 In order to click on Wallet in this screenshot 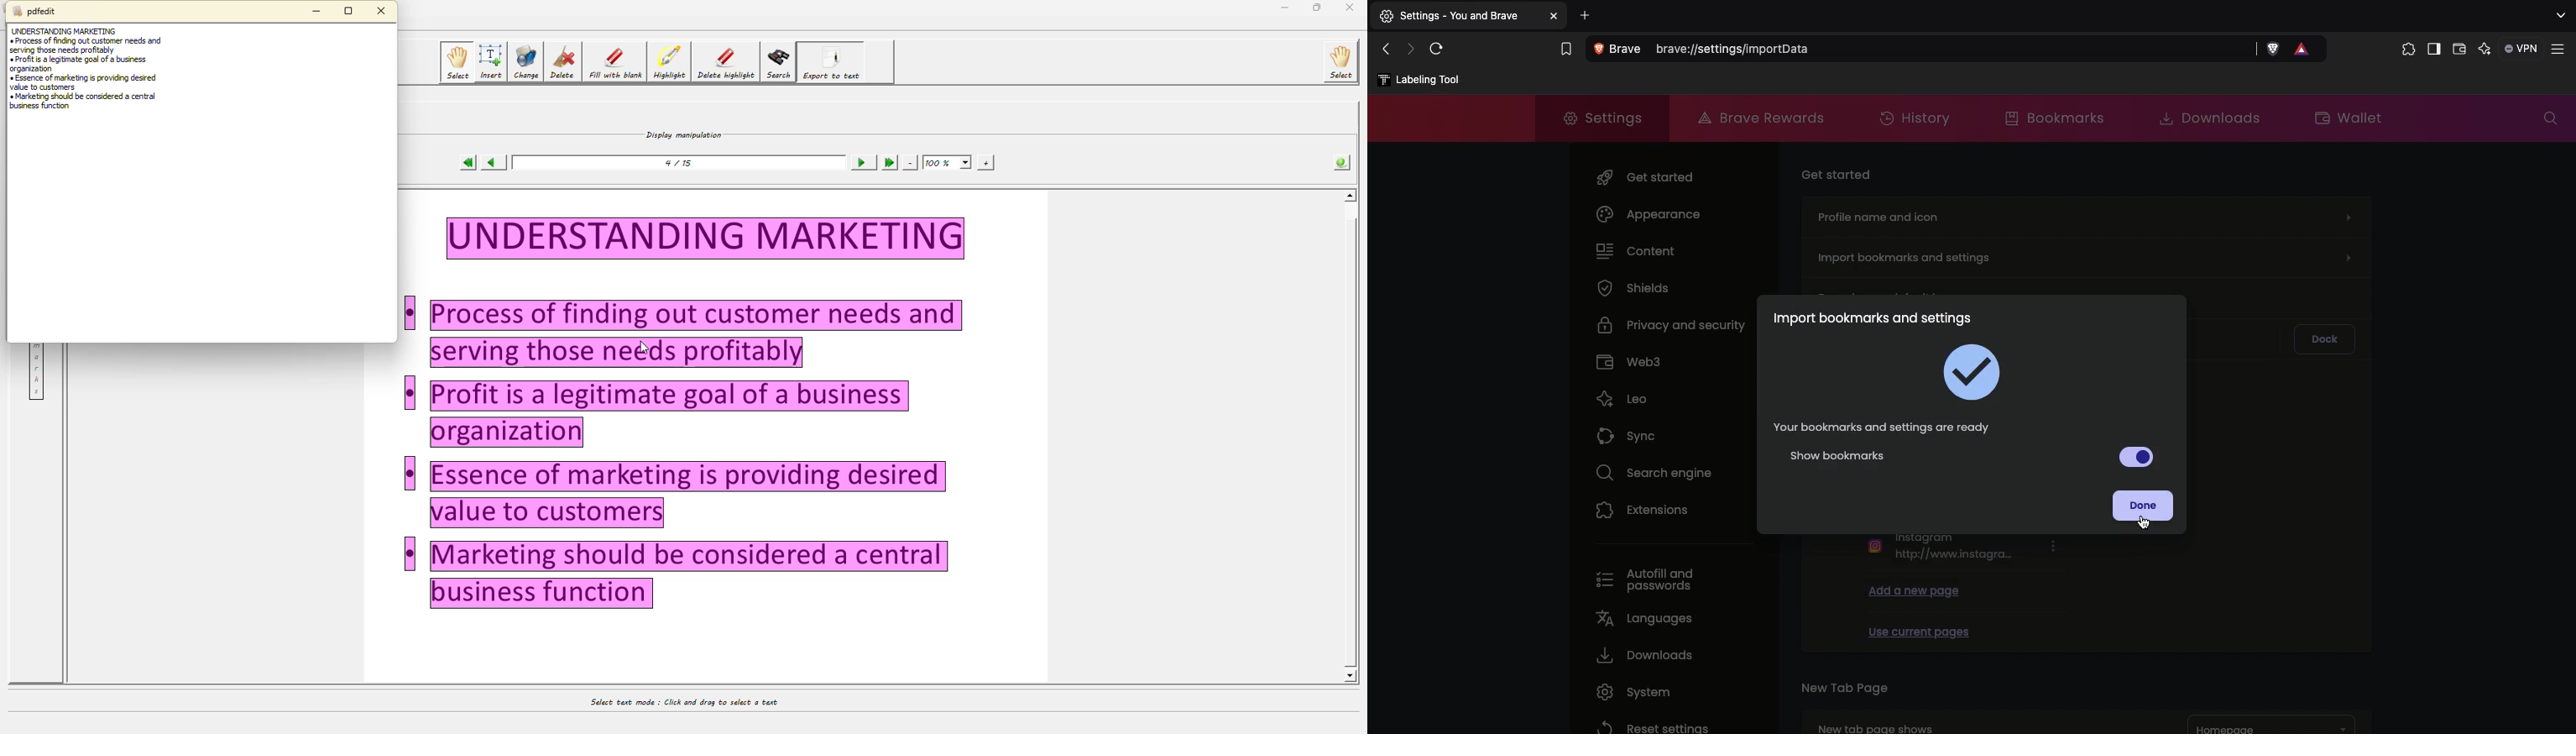, I will do `click(2350, 116)`.